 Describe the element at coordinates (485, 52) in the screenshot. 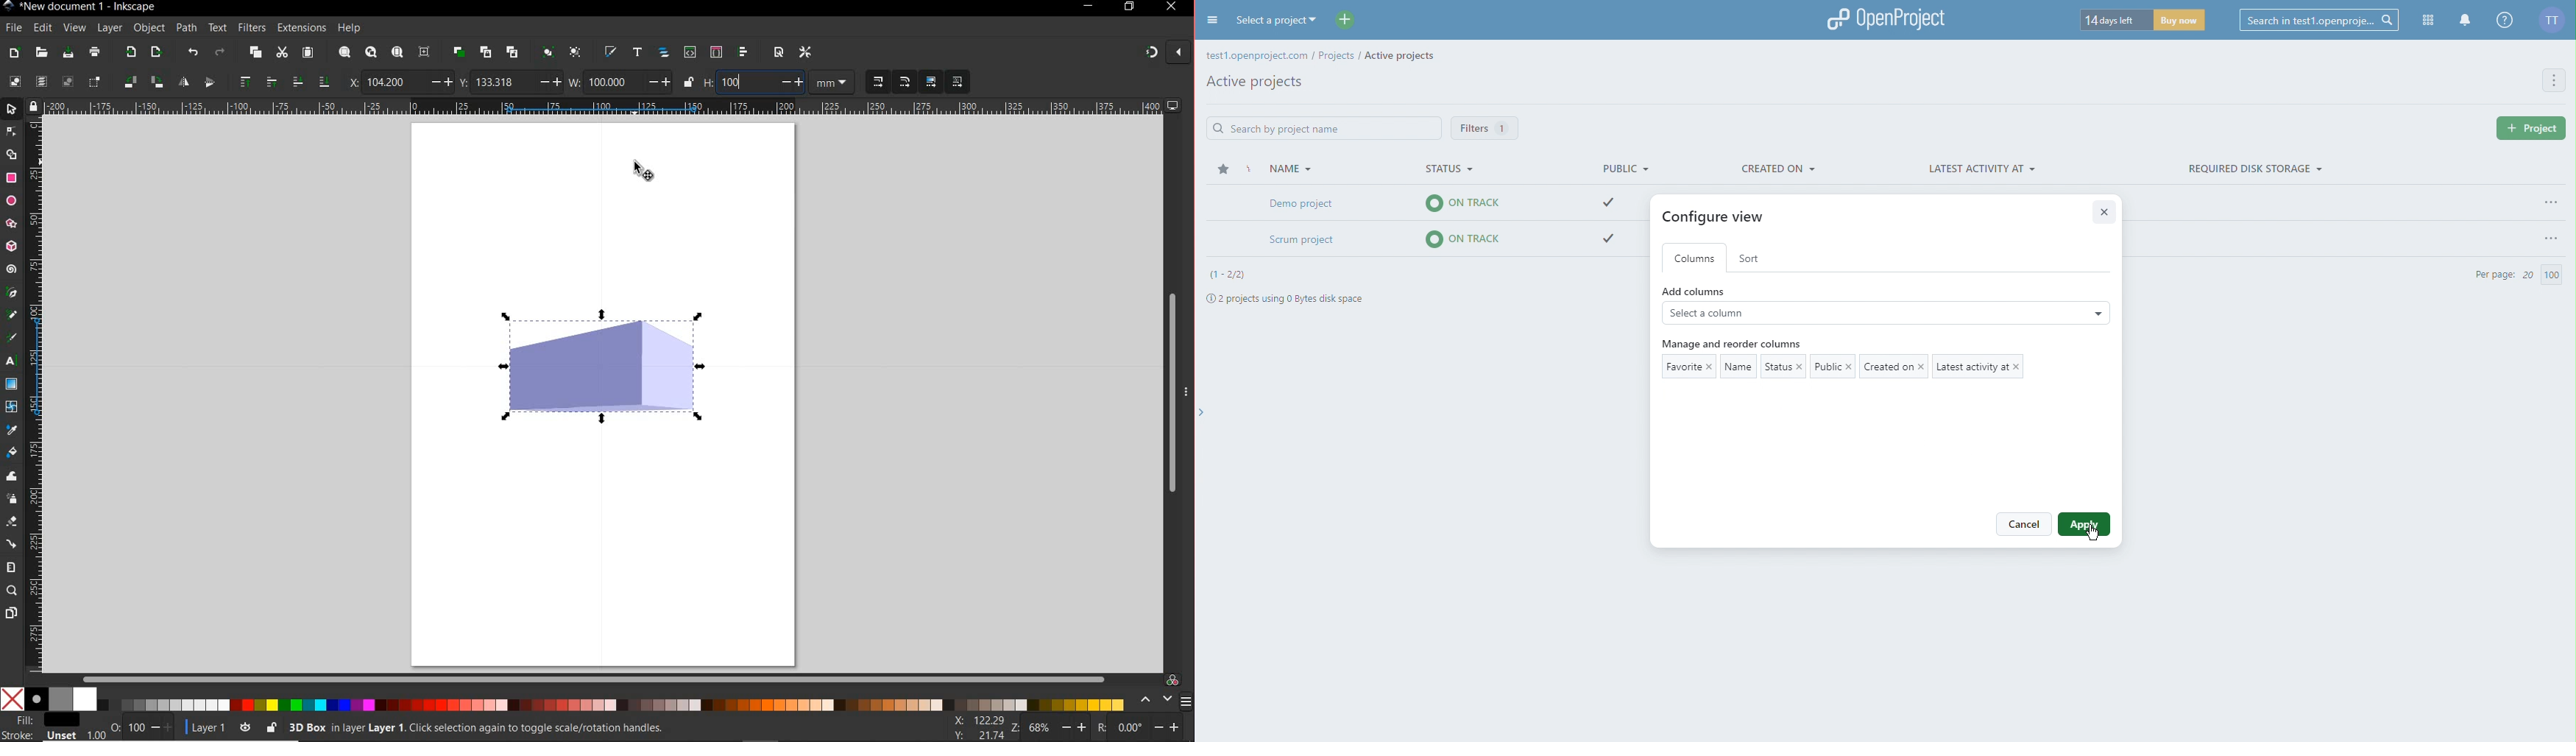

I see `create clone` at that location.